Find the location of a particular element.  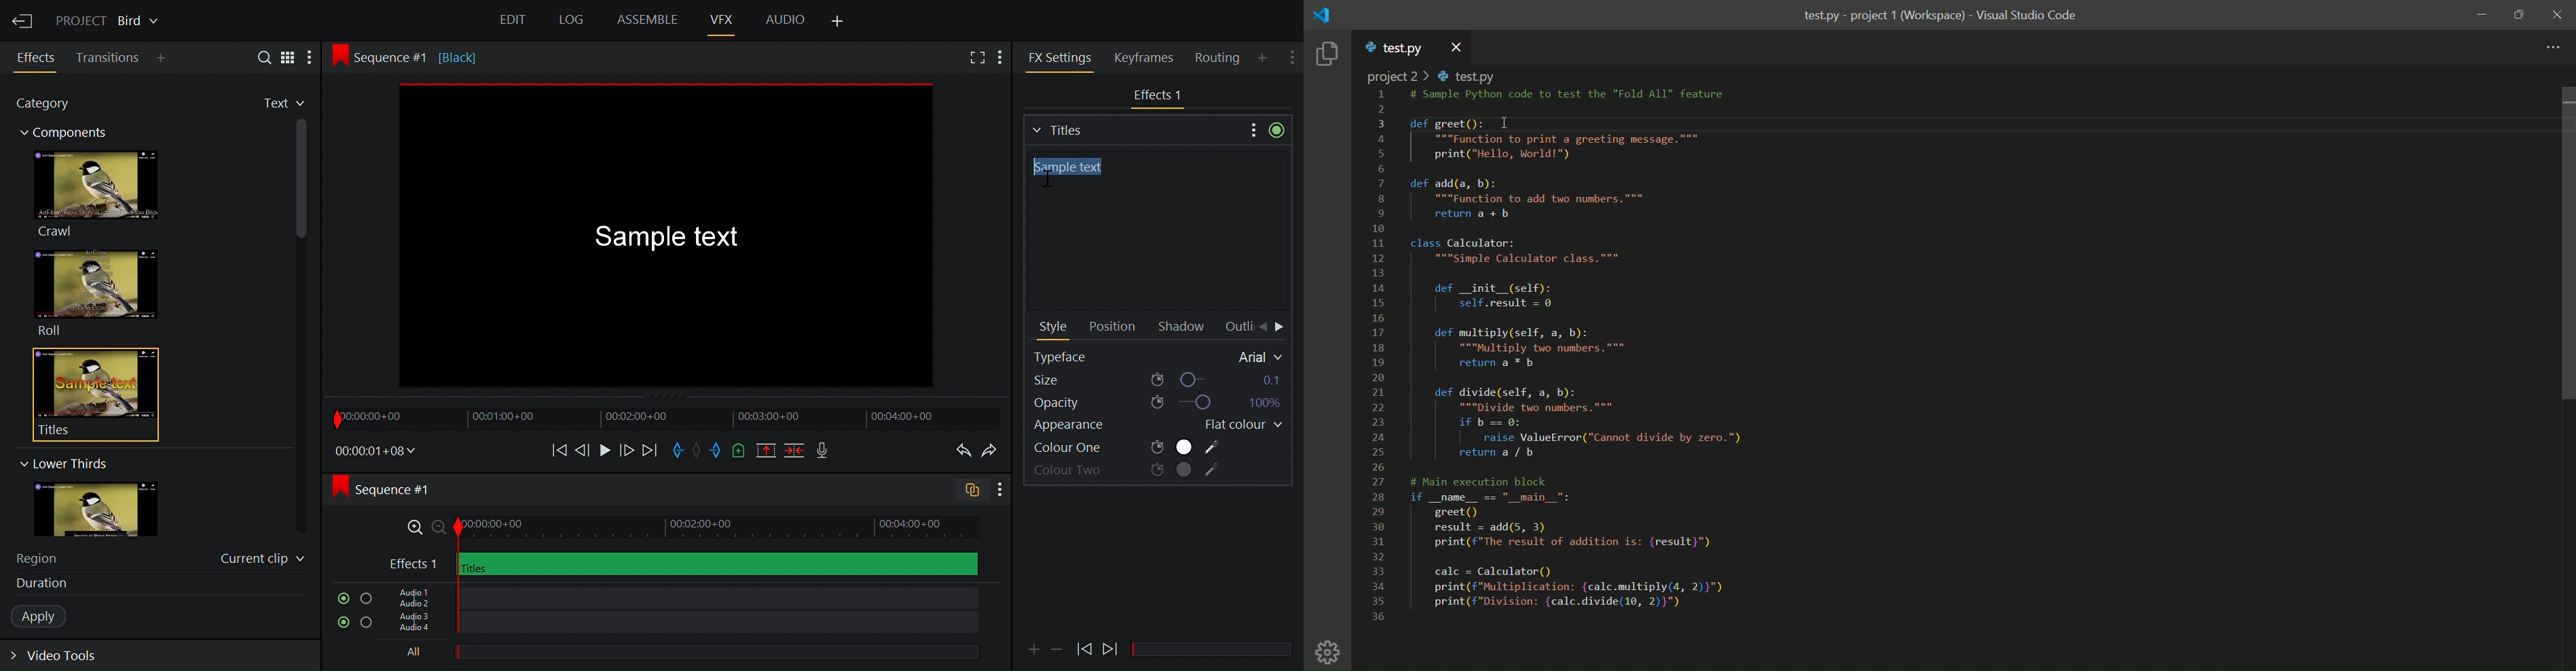

Sequence is located at coordinates (397, 489).